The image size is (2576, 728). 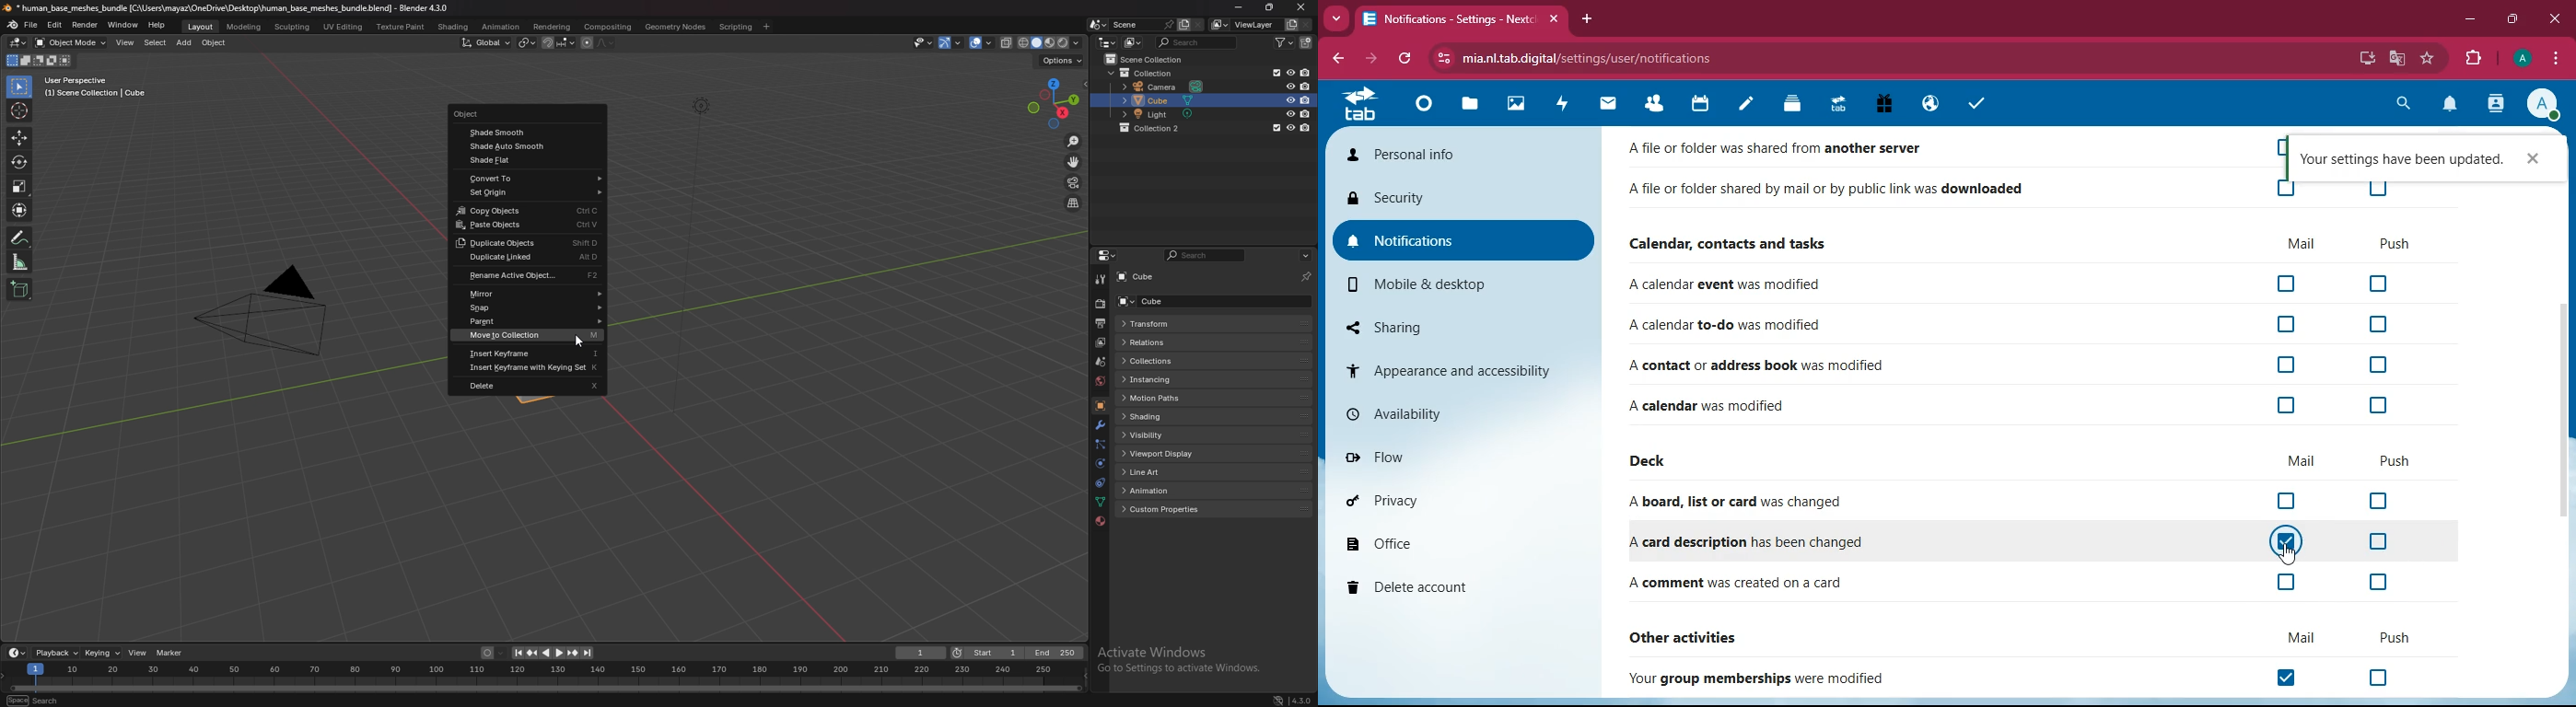 I want to click on off, so click(x=2284, y=405).